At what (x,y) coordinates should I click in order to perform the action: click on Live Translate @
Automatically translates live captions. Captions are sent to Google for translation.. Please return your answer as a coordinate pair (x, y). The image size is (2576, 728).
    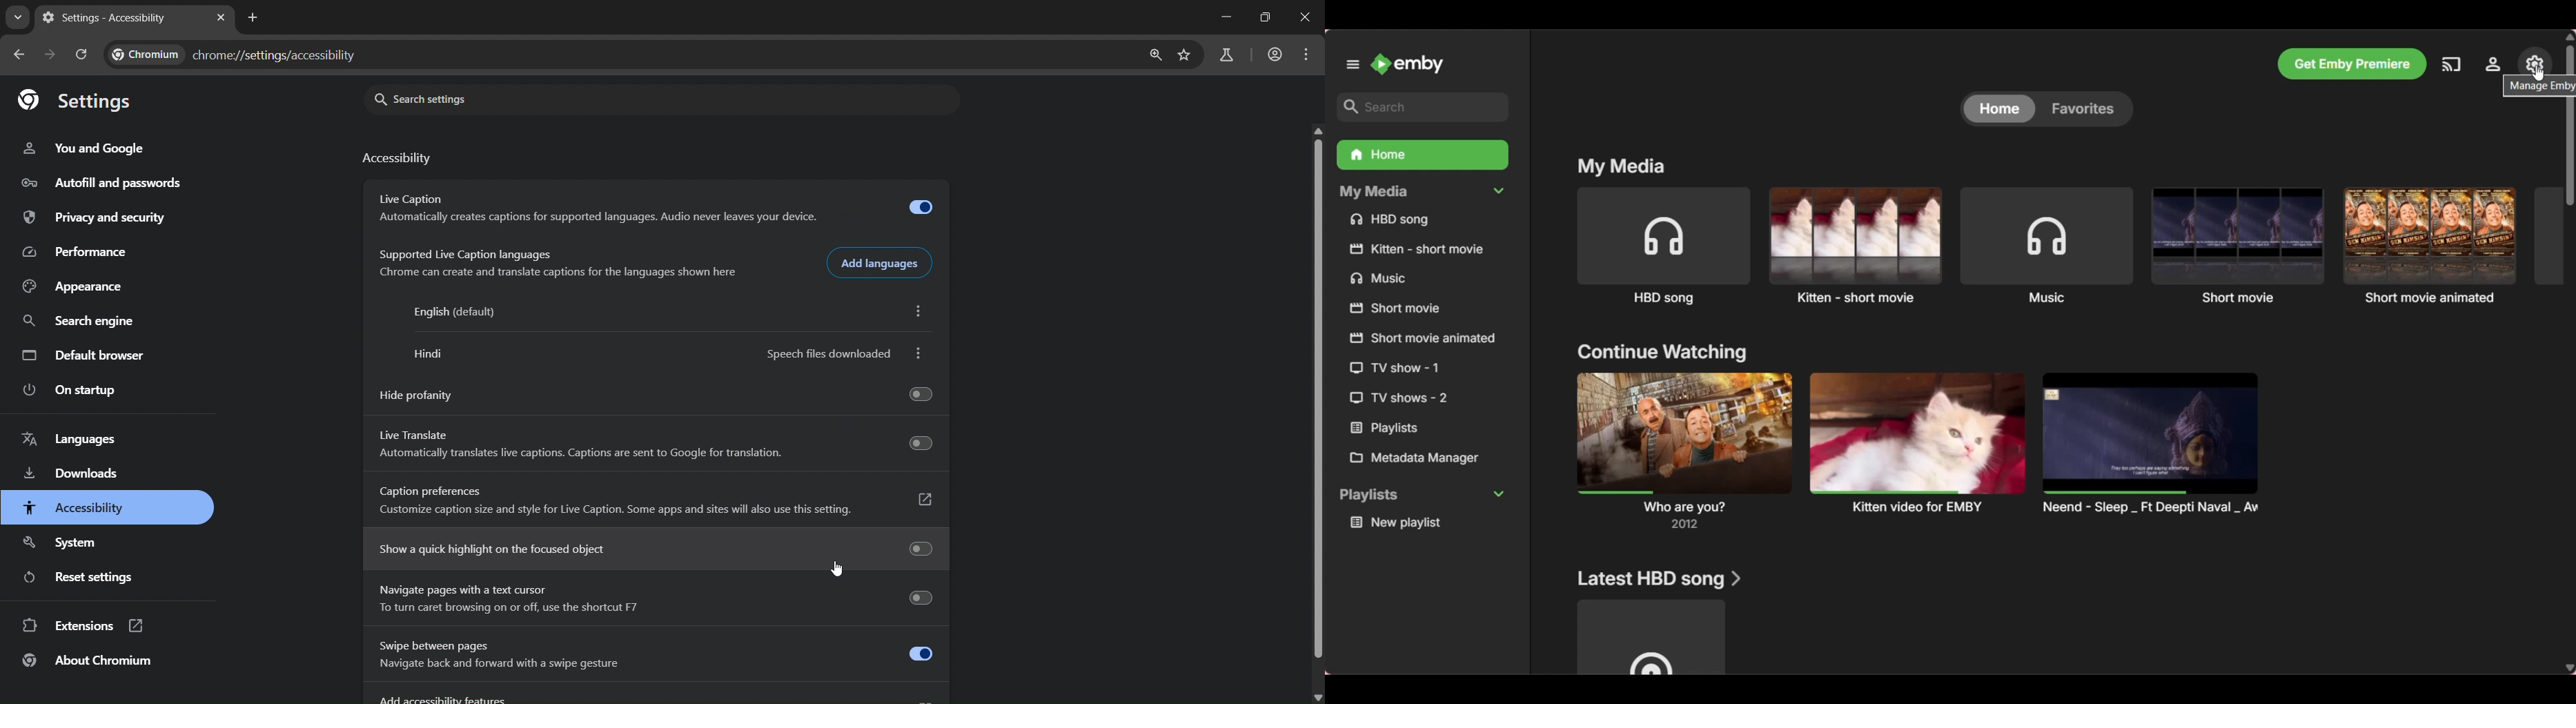
    Looking at the image, I should click on (661, 445).